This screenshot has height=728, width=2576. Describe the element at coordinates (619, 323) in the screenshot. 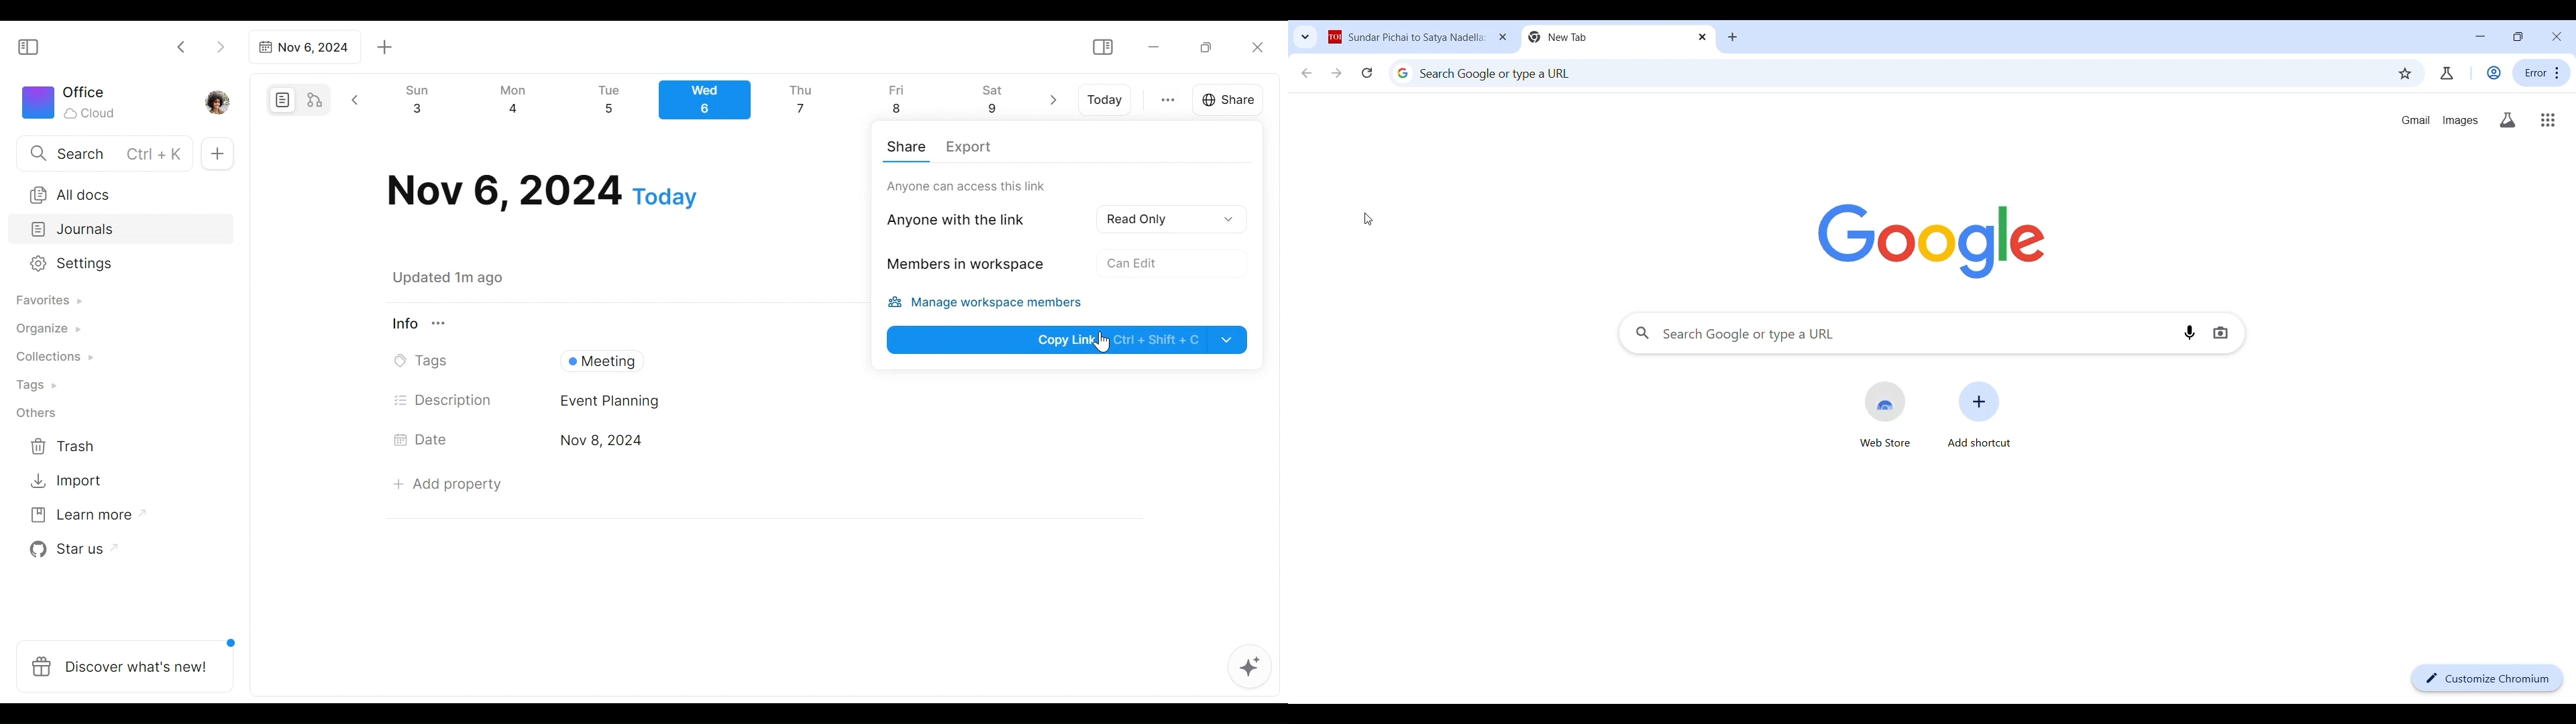

I see `View Information` at that location.